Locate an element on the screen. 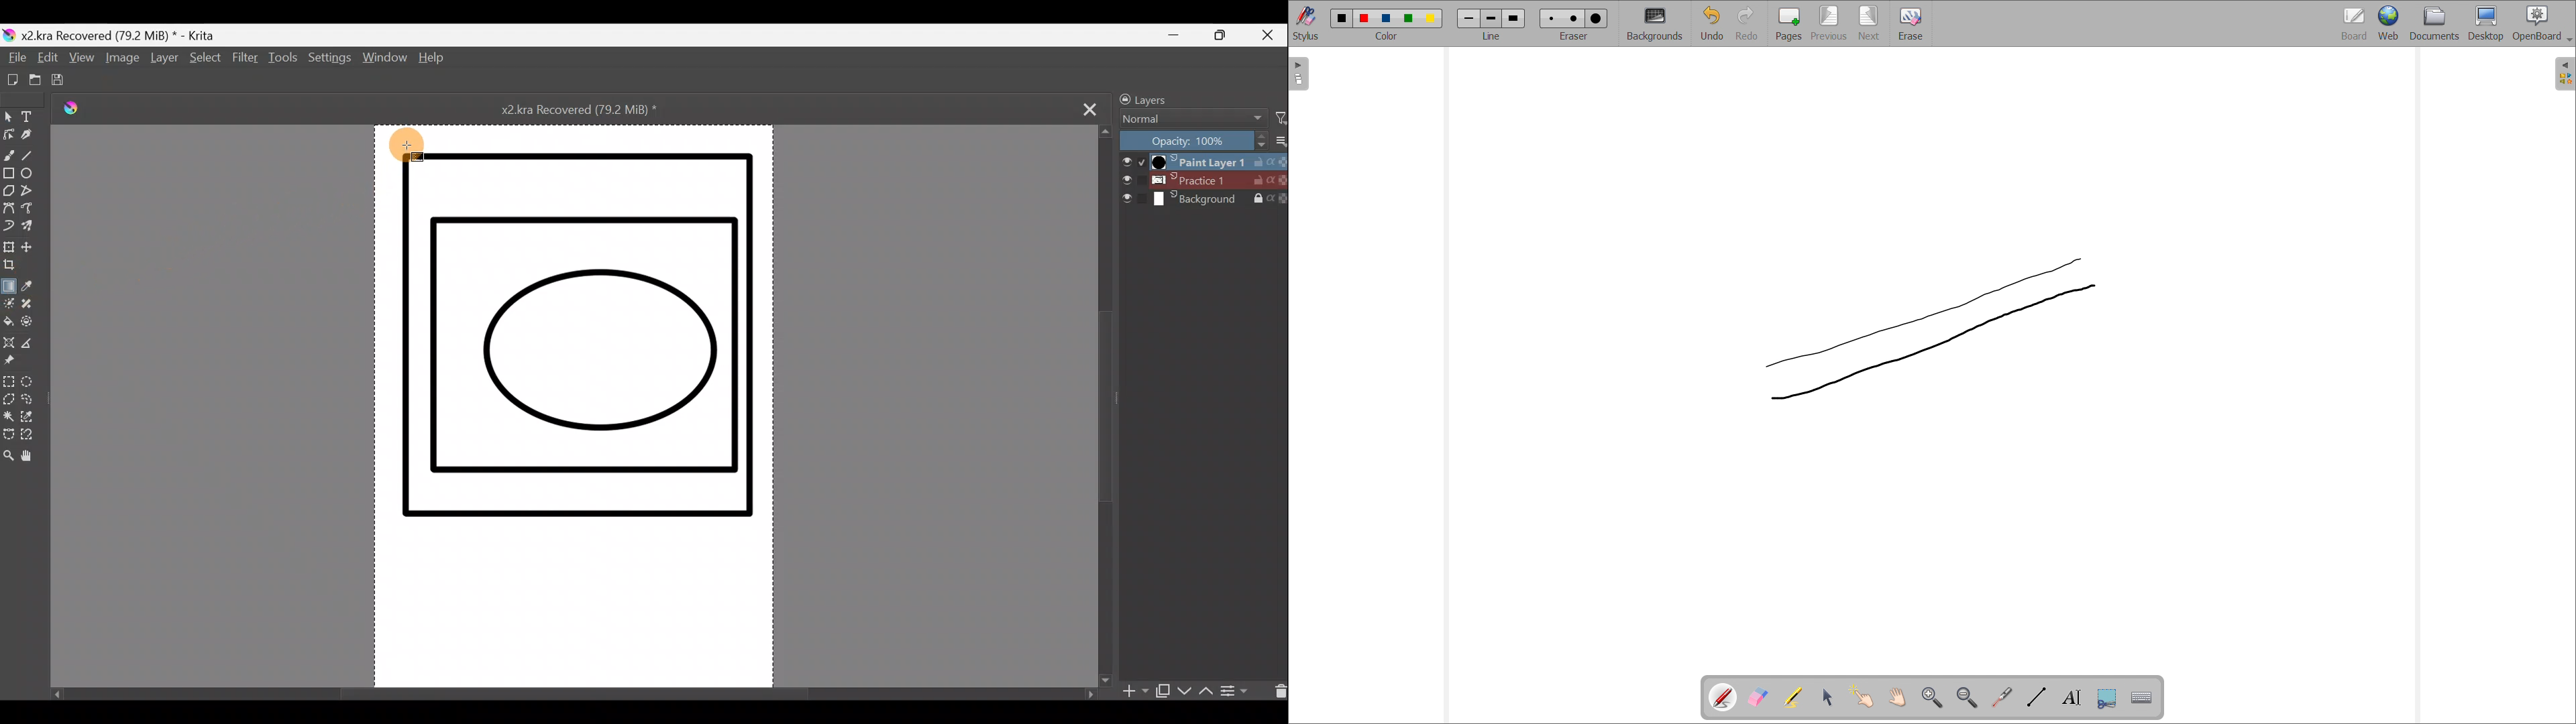  Transform a layer/selection is located at coordinates (9, 248).